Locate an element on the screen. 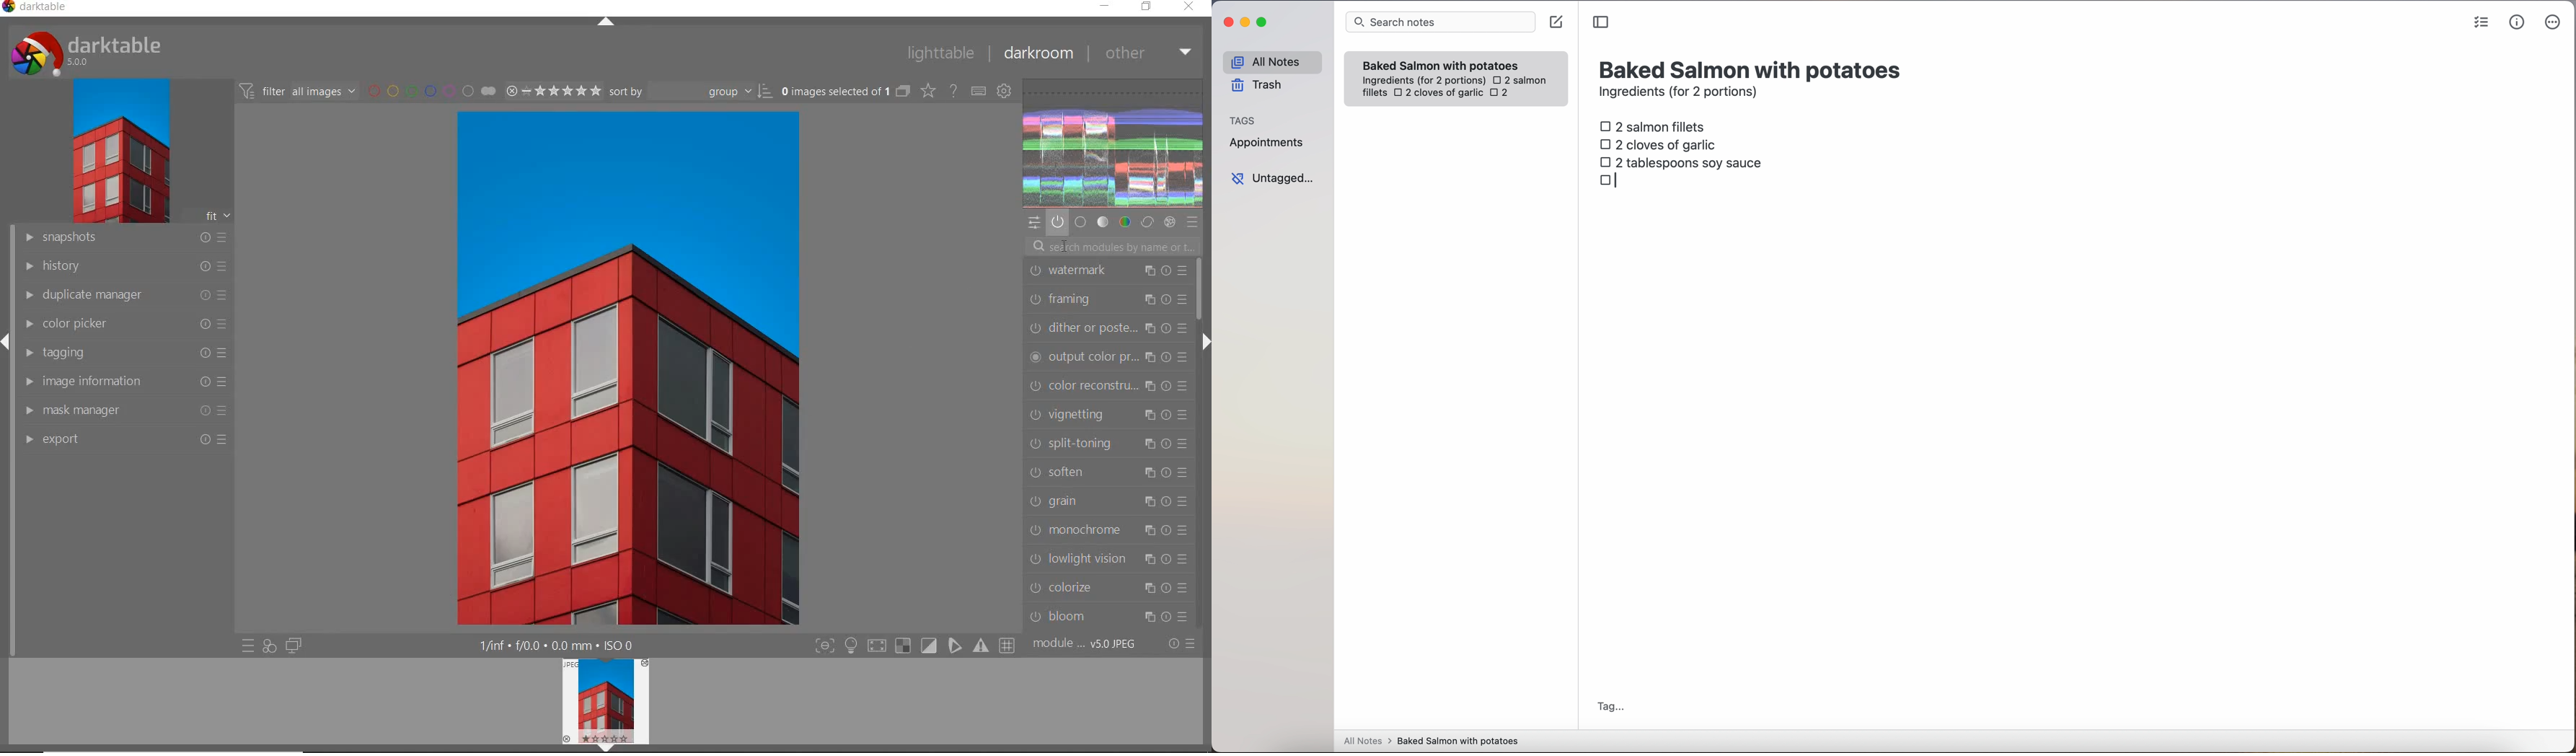  effect is located at coordinates (1169, 223).